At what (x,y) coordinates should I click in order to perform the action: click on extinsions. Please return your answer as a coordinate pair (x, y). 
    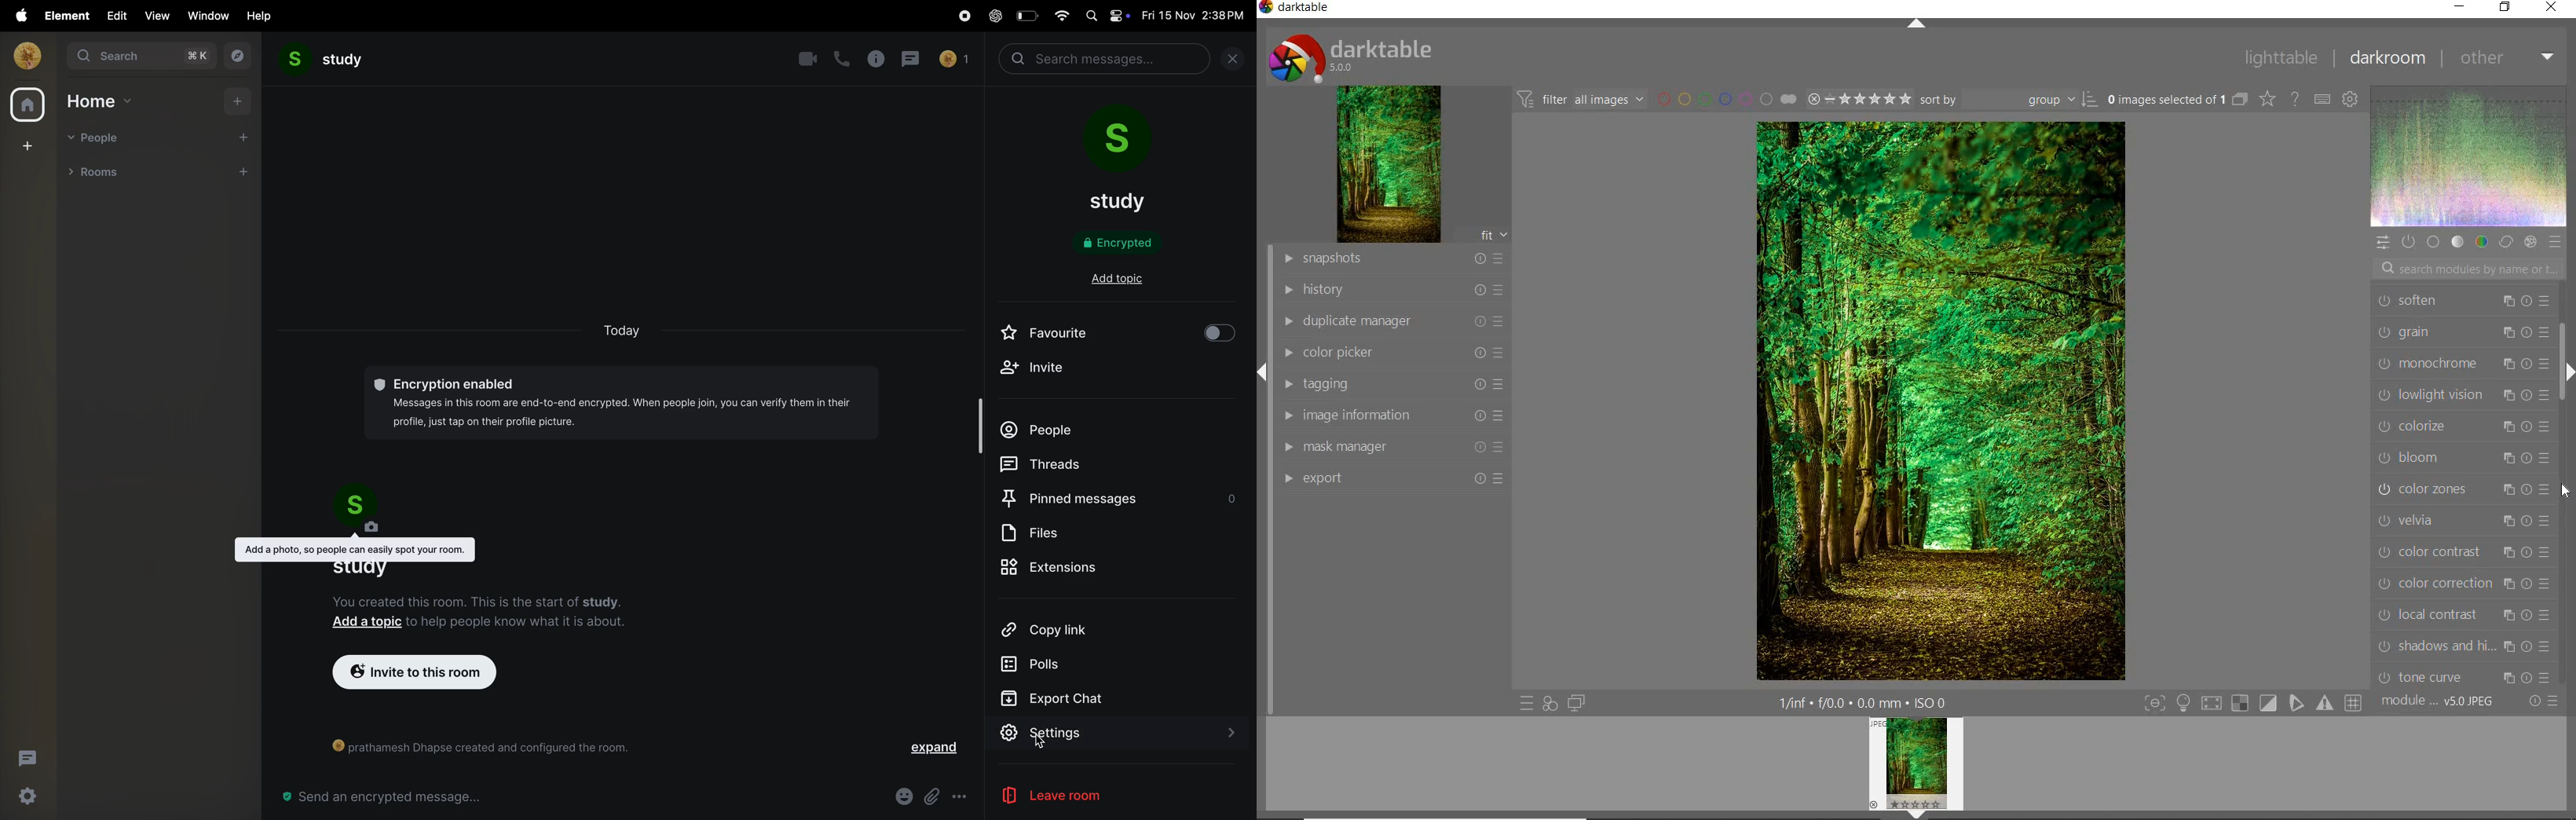
    Looking at the image, I should click on (1055, 567).